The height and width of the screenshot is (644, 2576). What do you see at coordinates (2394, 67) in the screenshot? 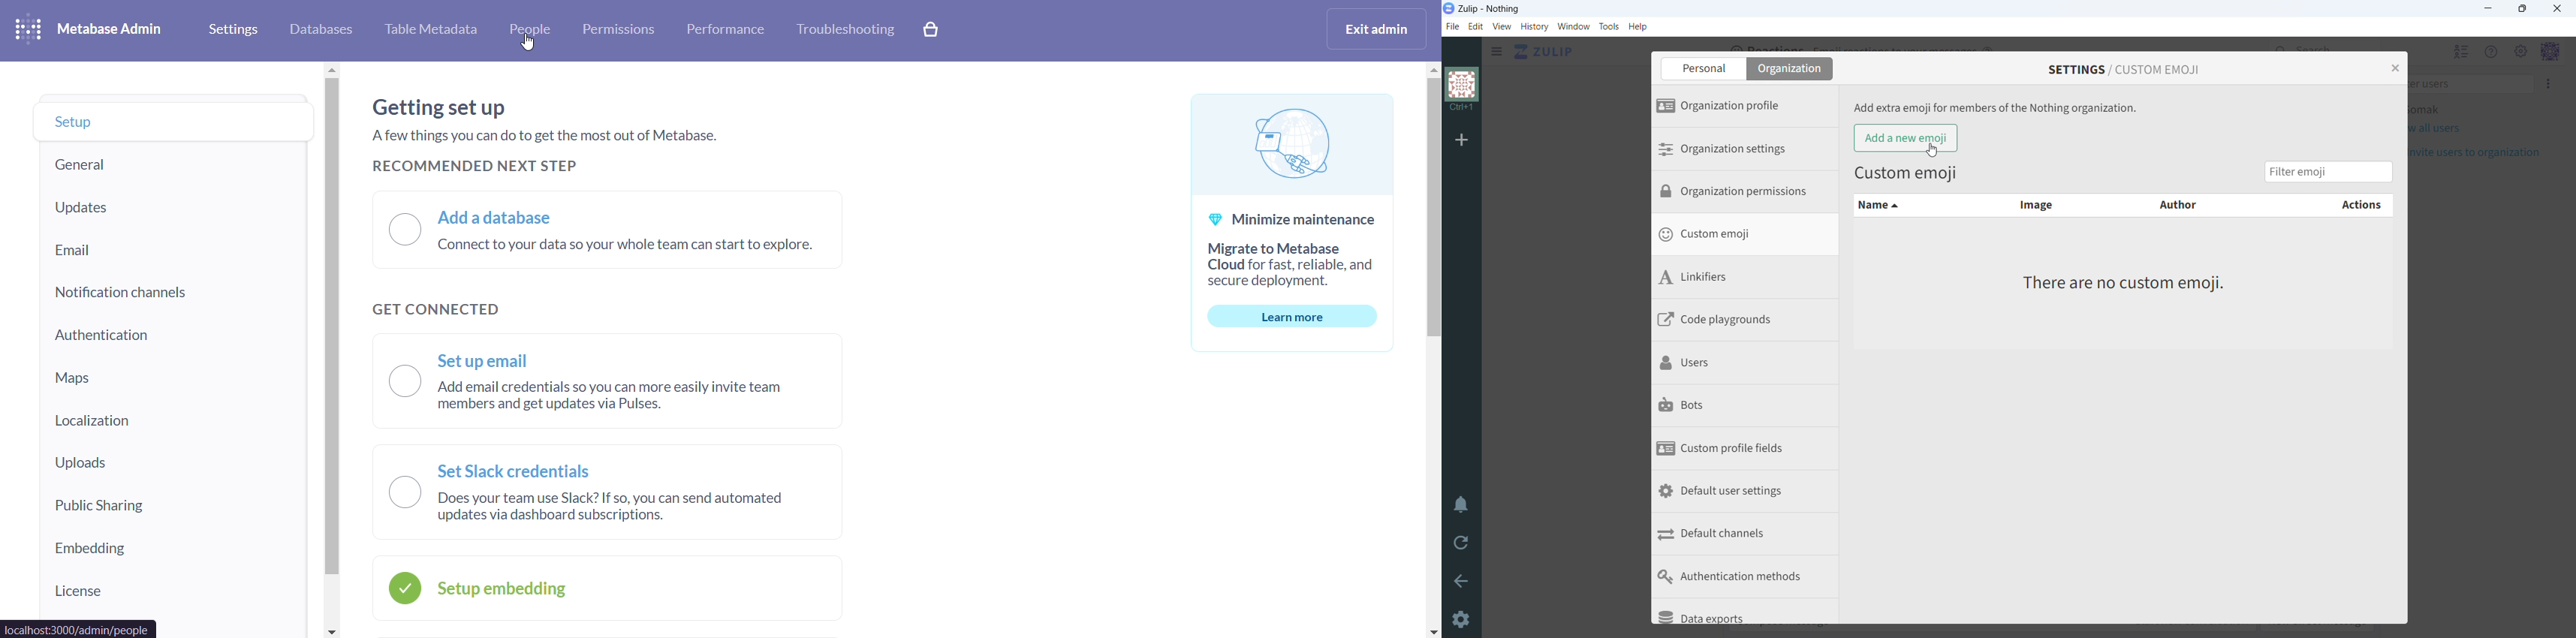
I see `close` at bounding box center [2394, 67].